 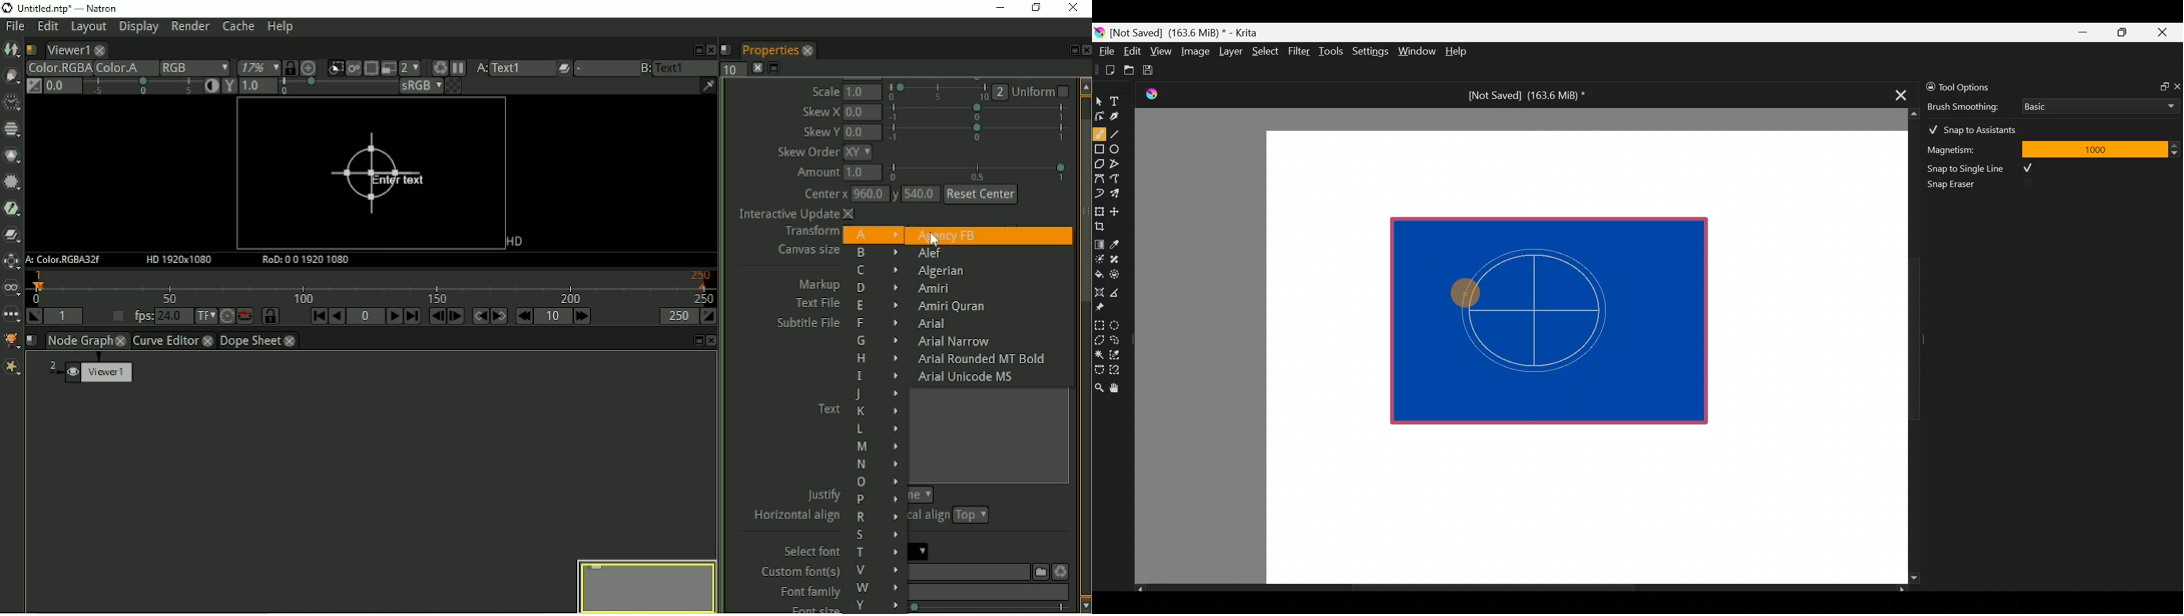 What do you see at coordinates (1099, 164) in the screenshot?
I see `Polygon tool` at bounding box center [1099, 164].